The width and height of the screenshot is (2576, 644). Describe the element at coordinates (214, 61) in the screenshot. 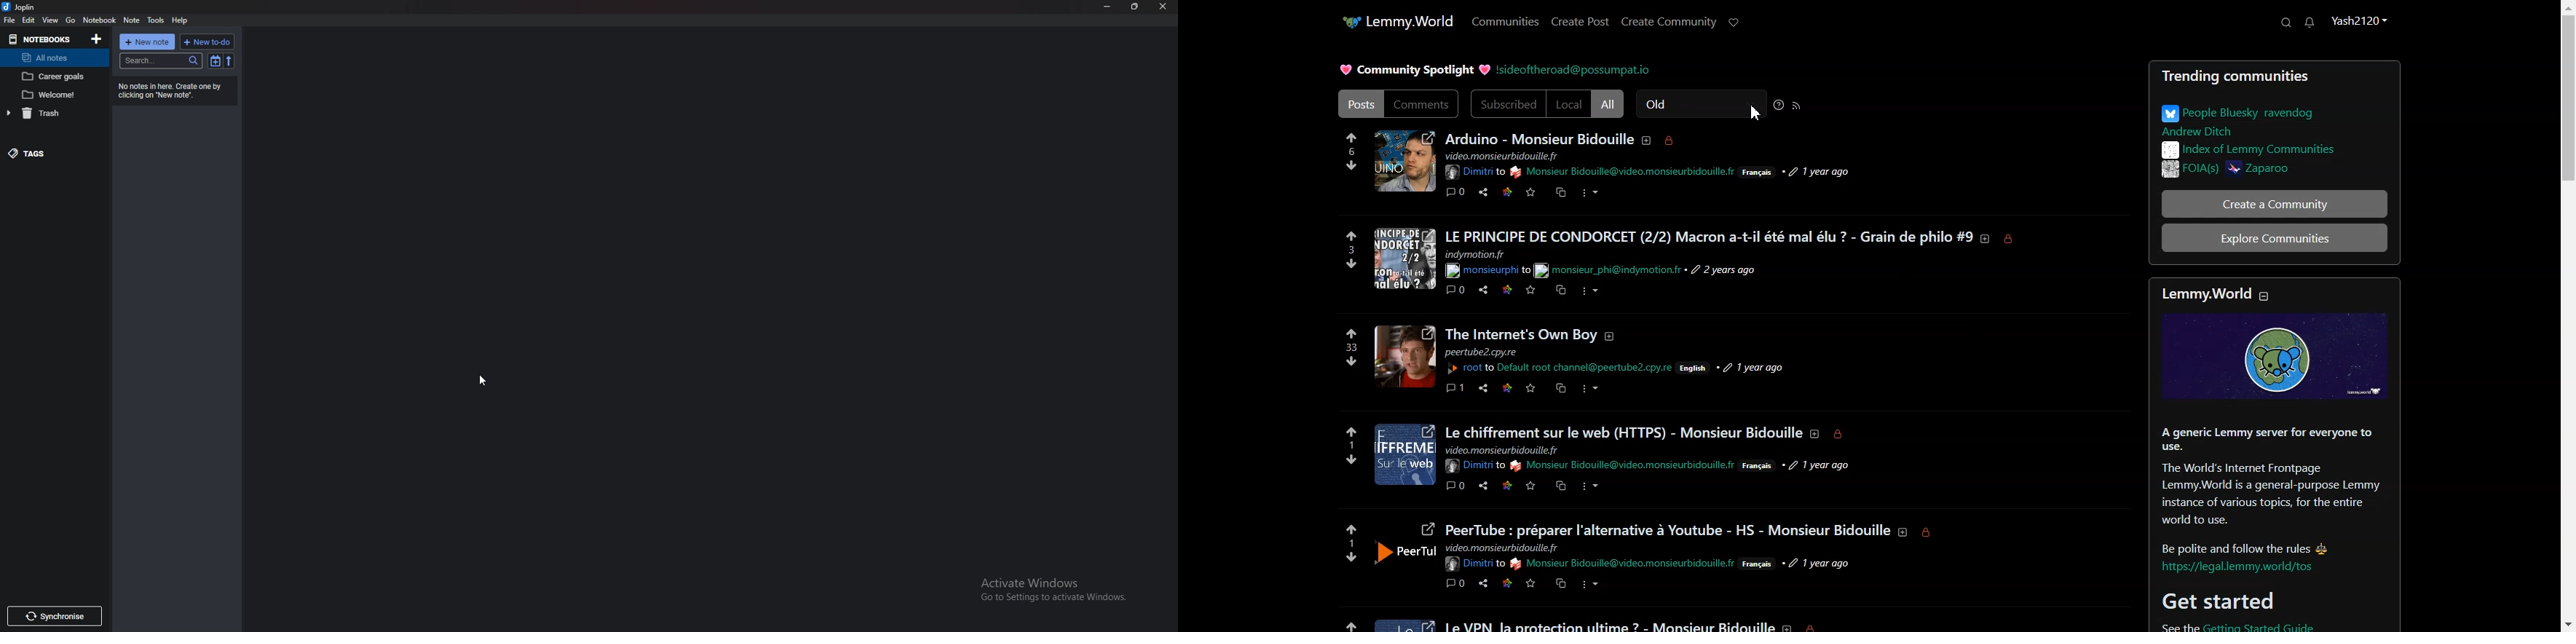

I see `toggle sort order` at that location.